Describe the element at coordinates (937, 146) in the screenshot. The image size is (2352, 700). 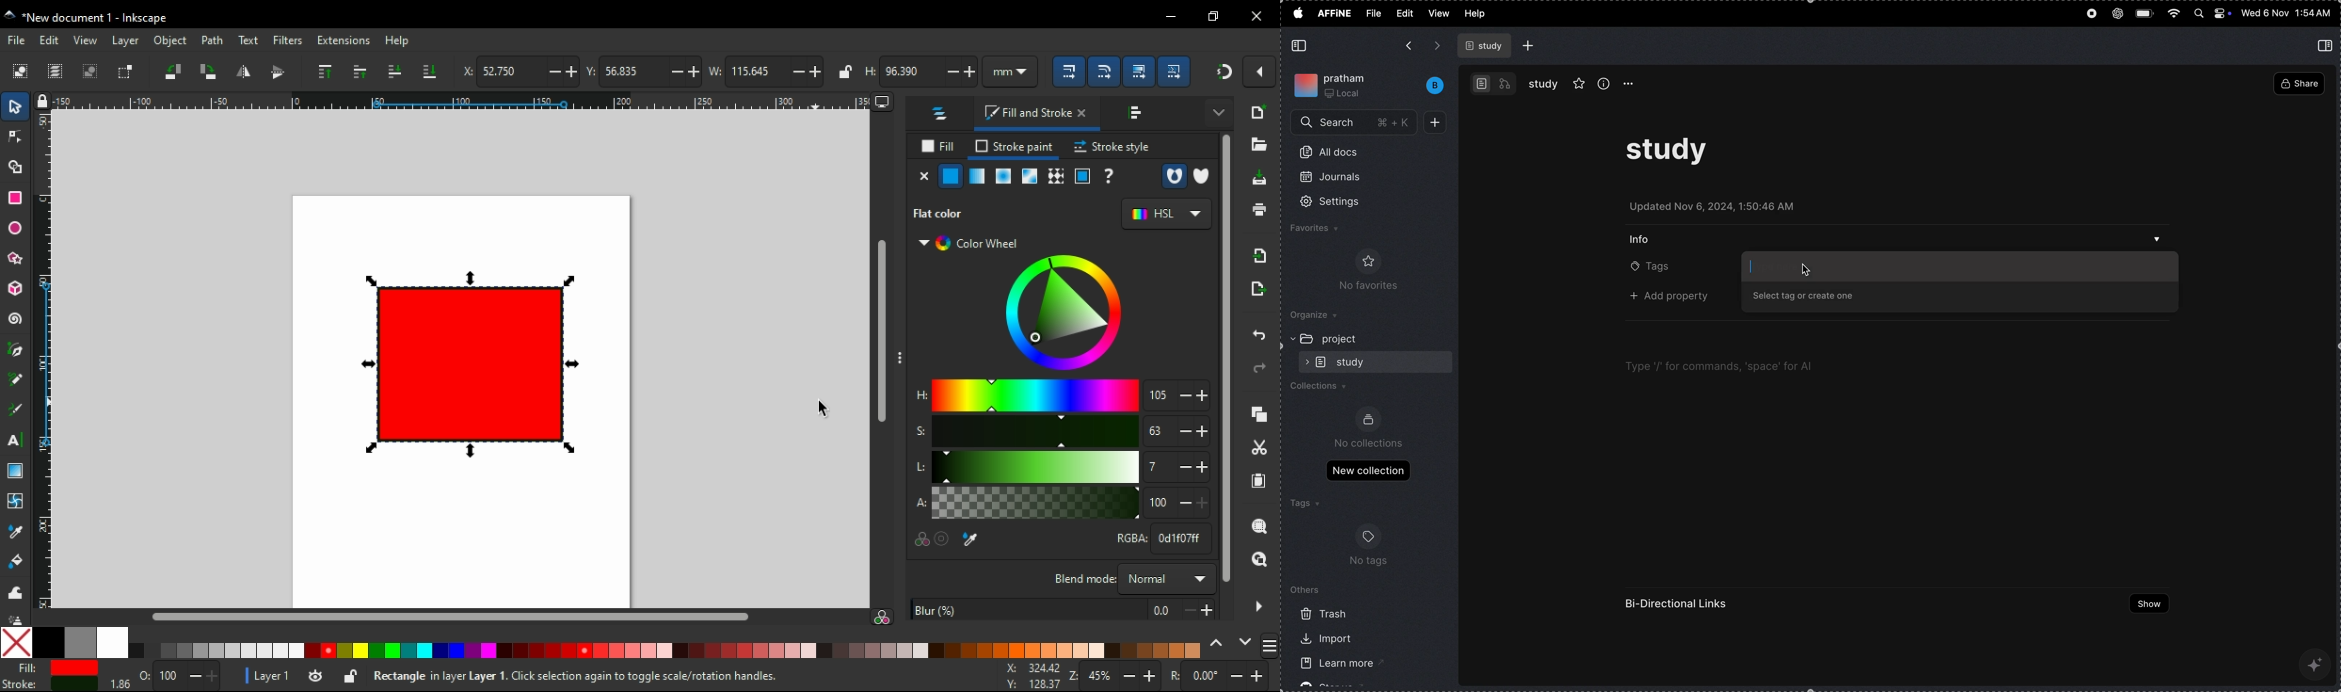
I see `fill` at that location.